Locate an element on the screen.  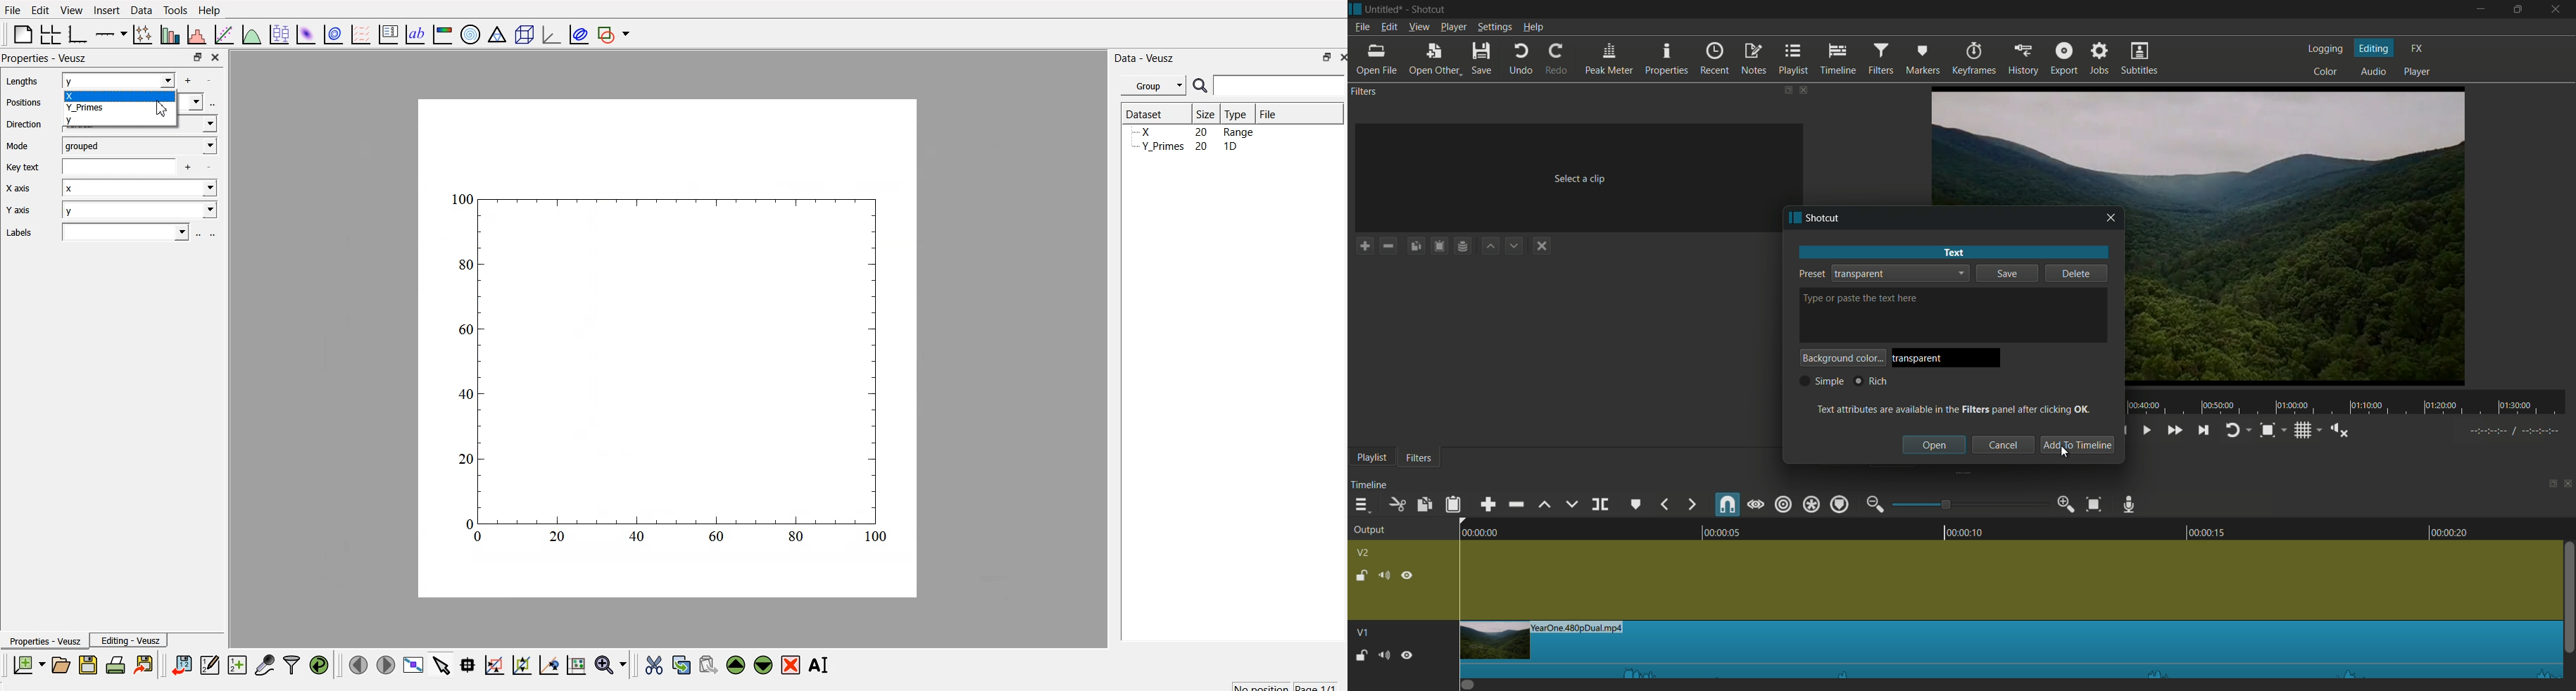
ripple all tracks is located at coordinates (1811, 504).